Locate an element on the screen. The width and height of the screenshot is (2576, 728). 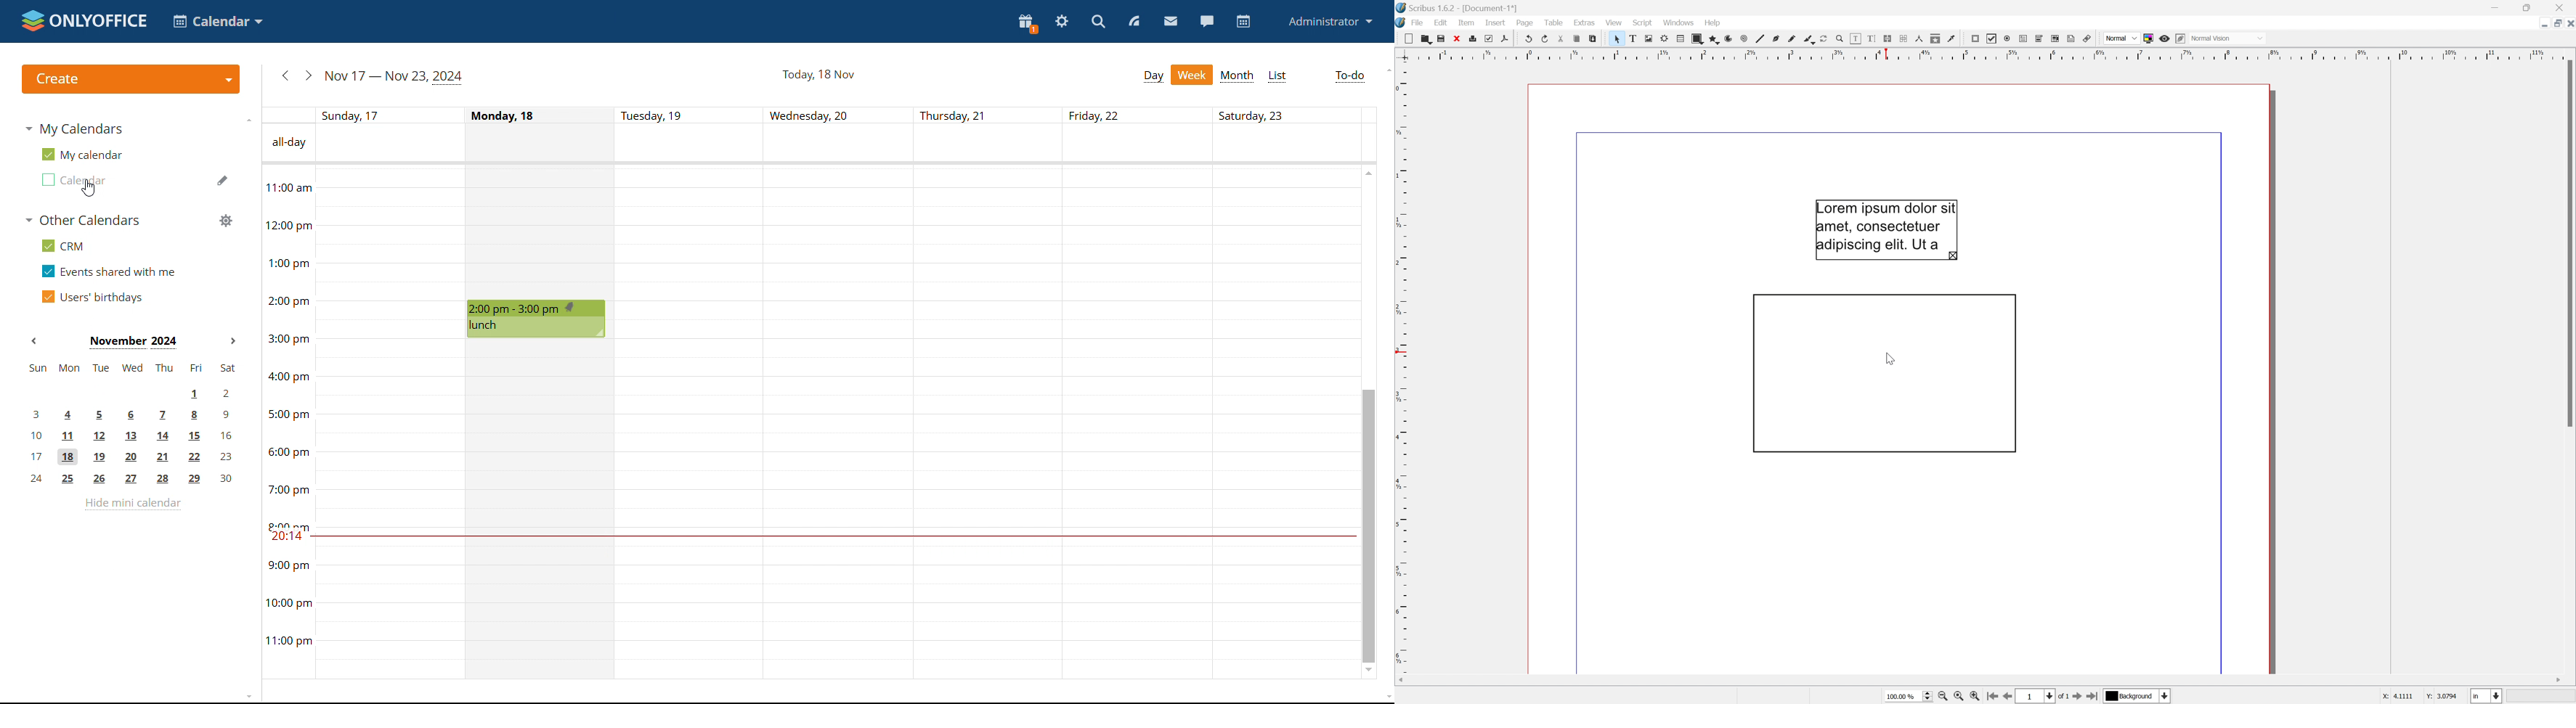
Line is located at coordinates (1759, 39).